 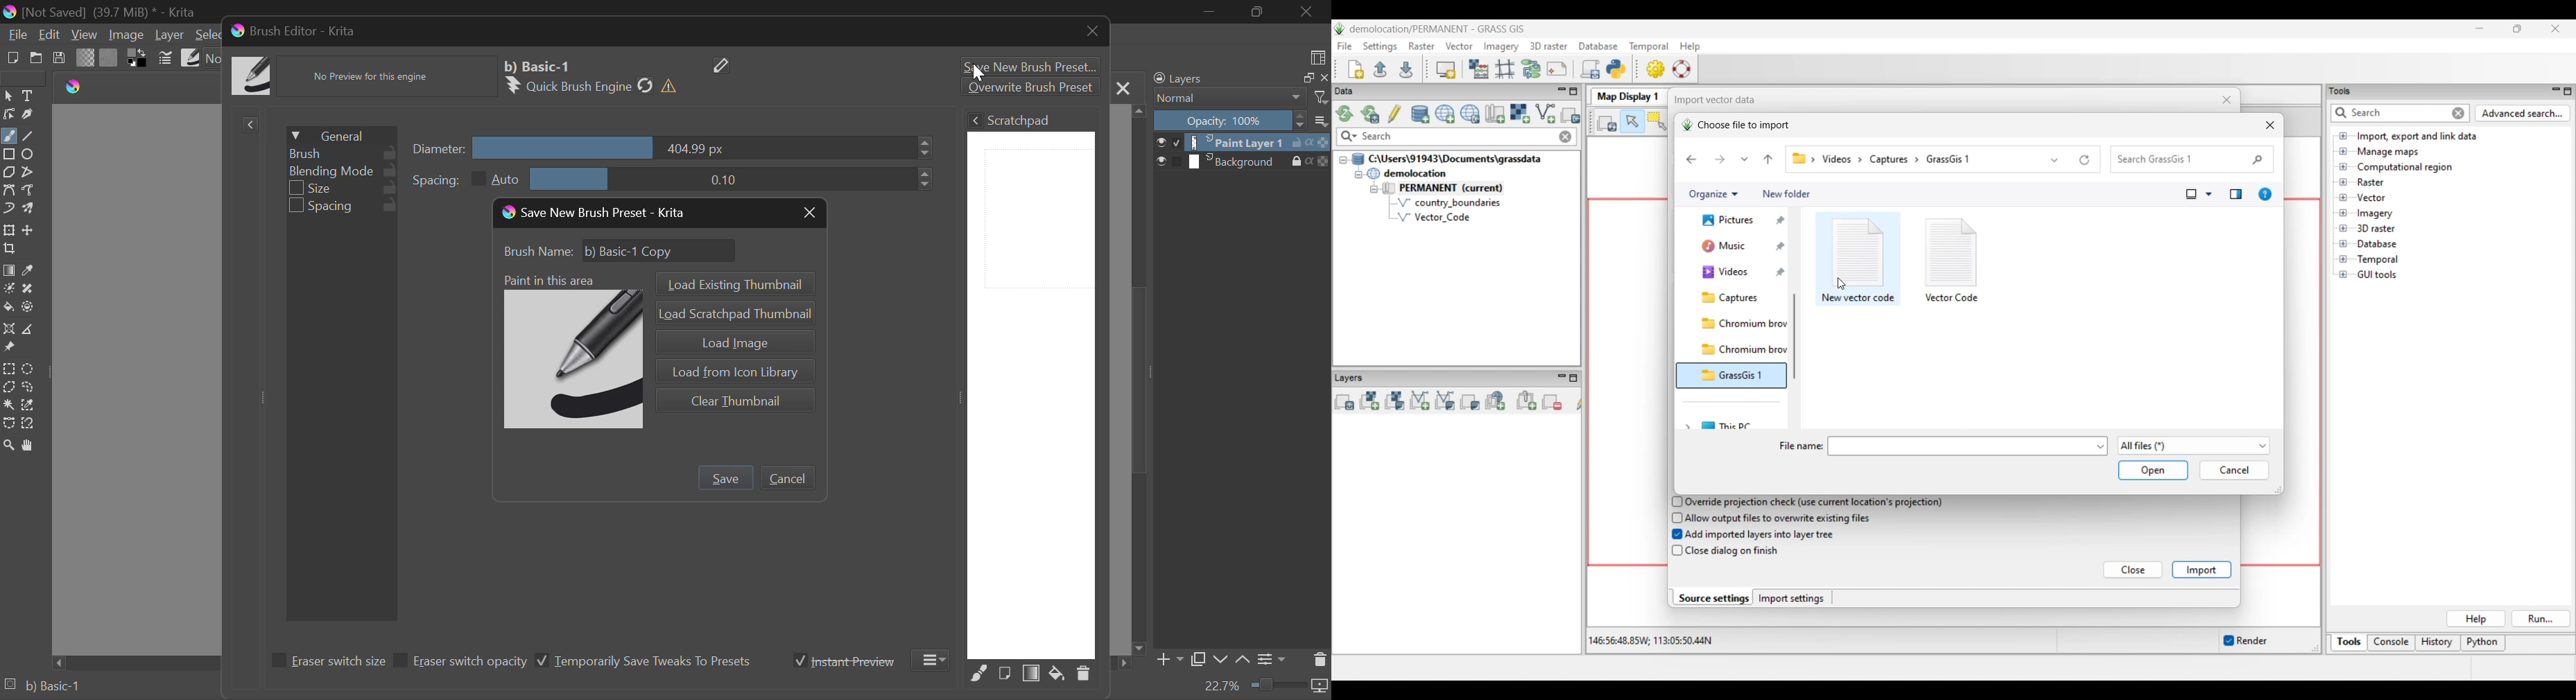 What do you see at coordinates (1307, 12) in the screenshot?
I see `Close` at bounding box center [1307, 12].